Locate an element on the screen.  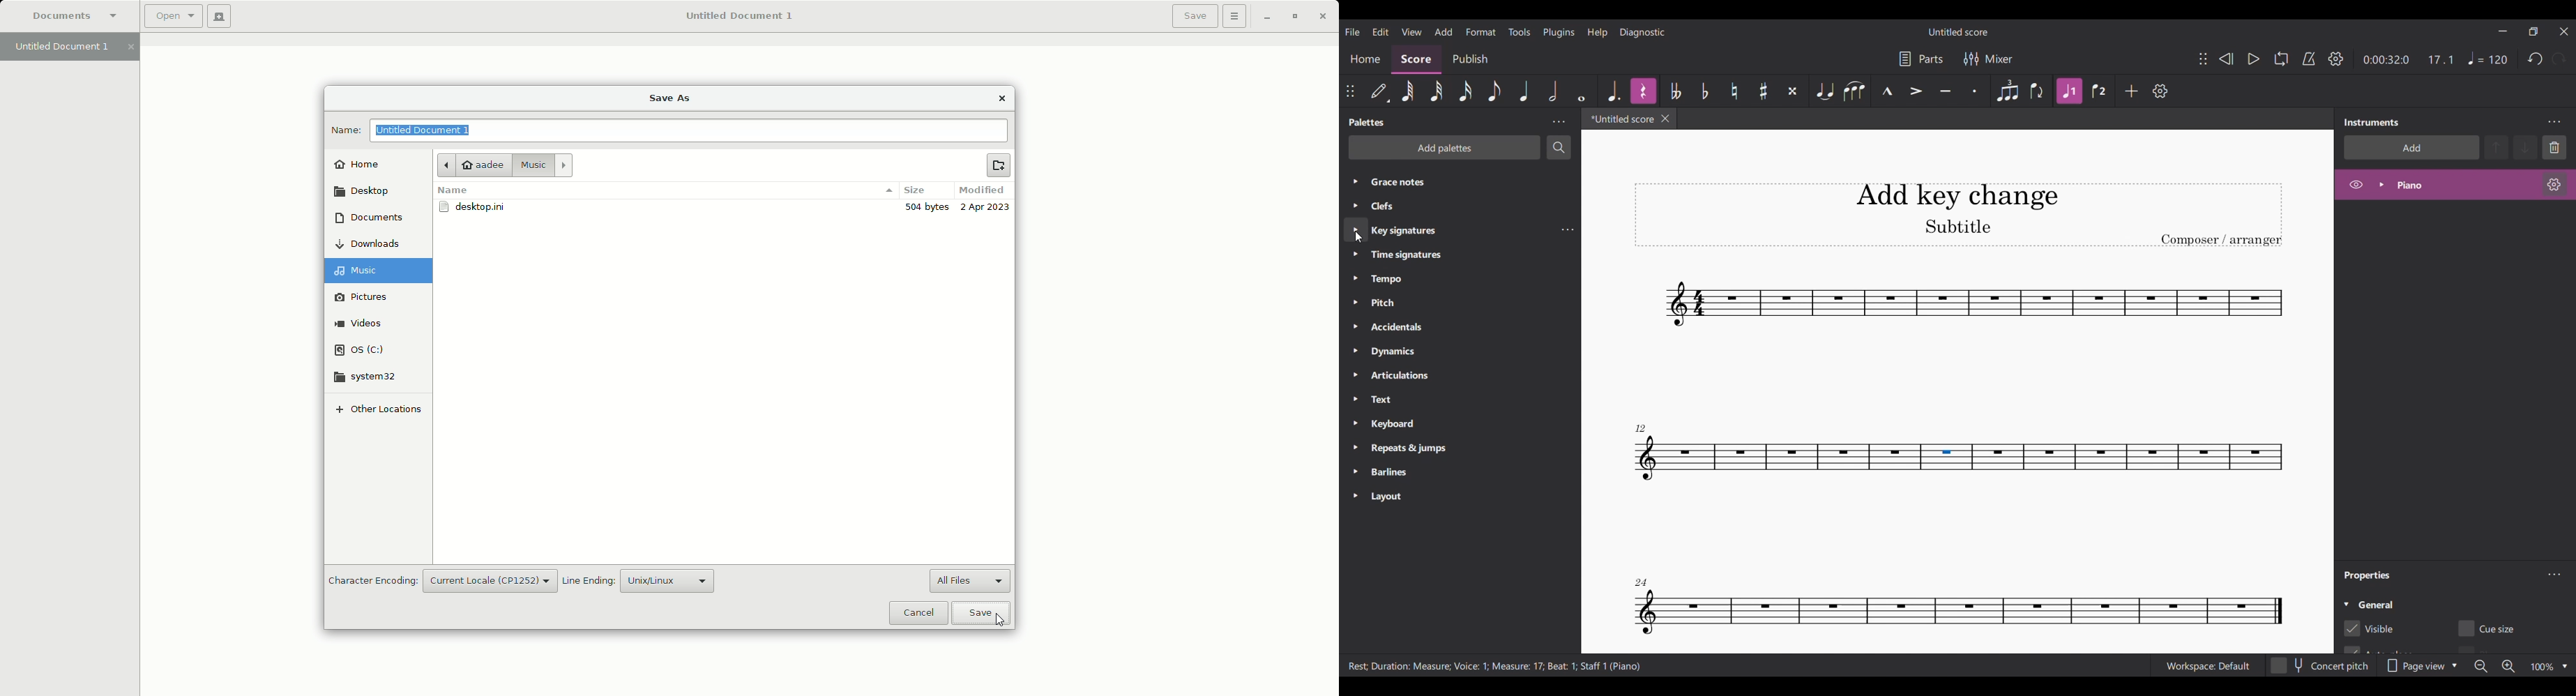
Hide piano is located at coordinates (2356, 184).